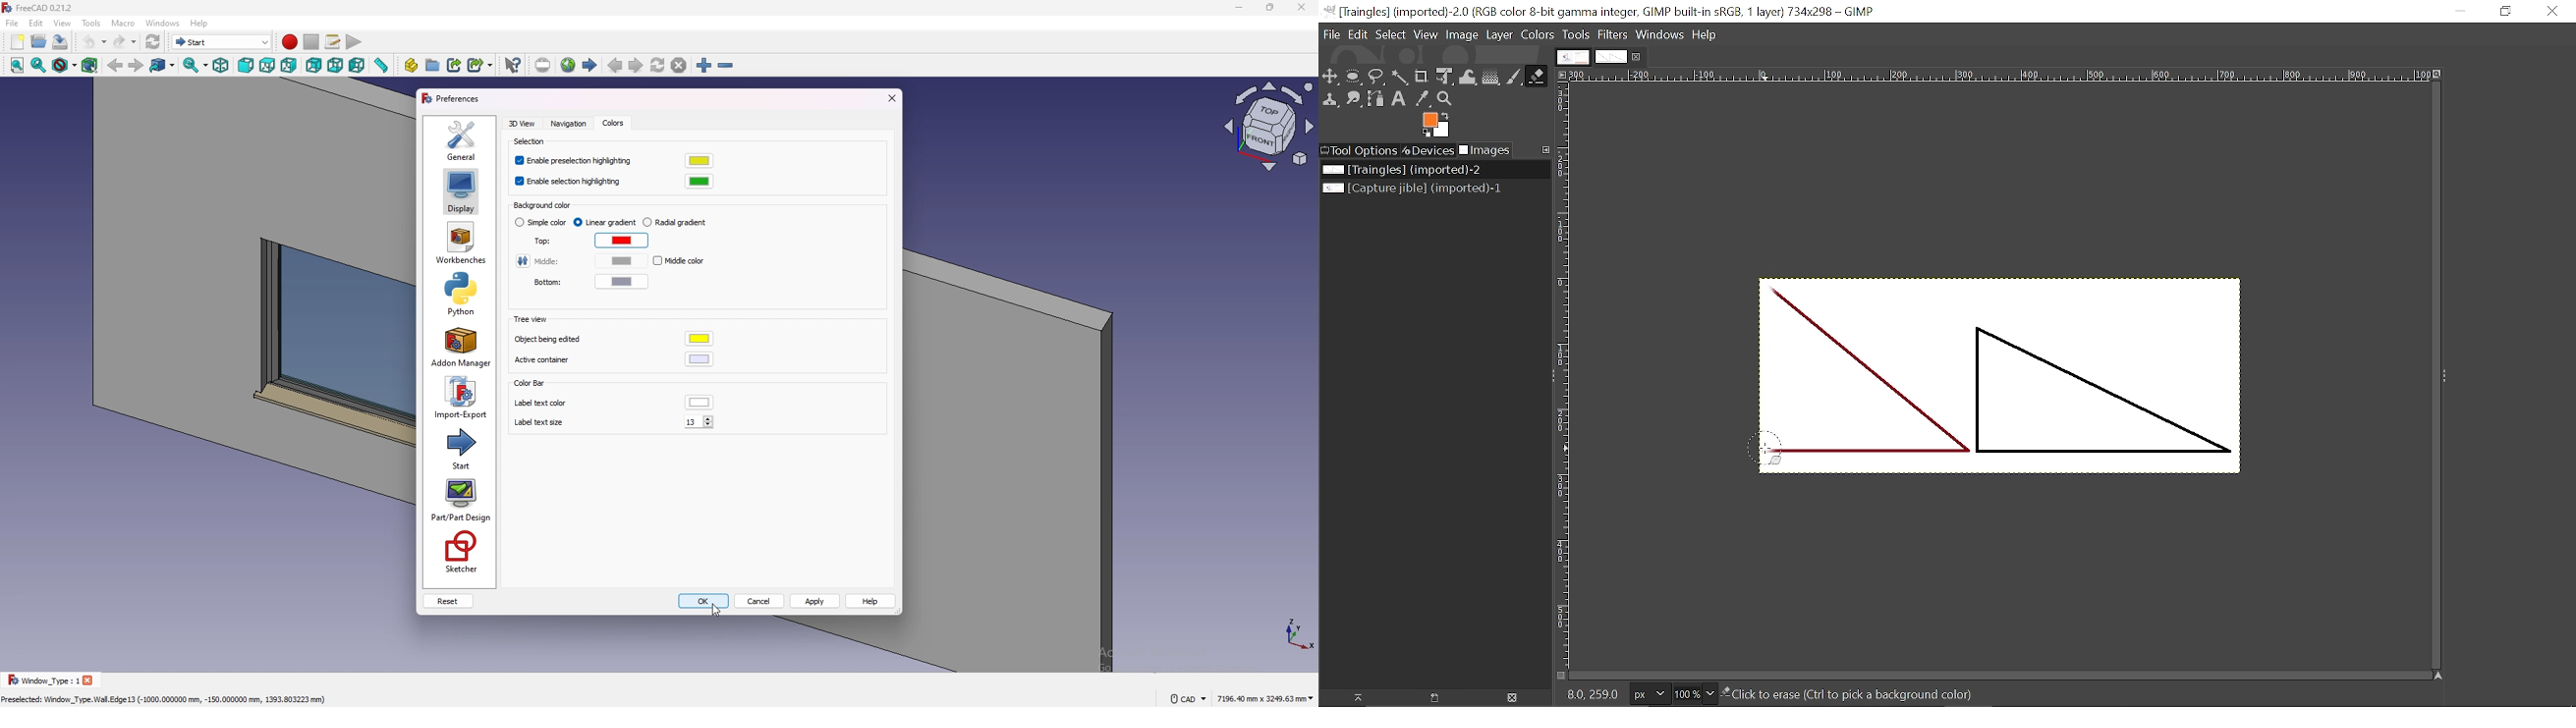 The image size is (2576, 728). Describe the element at coordinates (135, 66) in the screenshot. I see `forward` at that location.